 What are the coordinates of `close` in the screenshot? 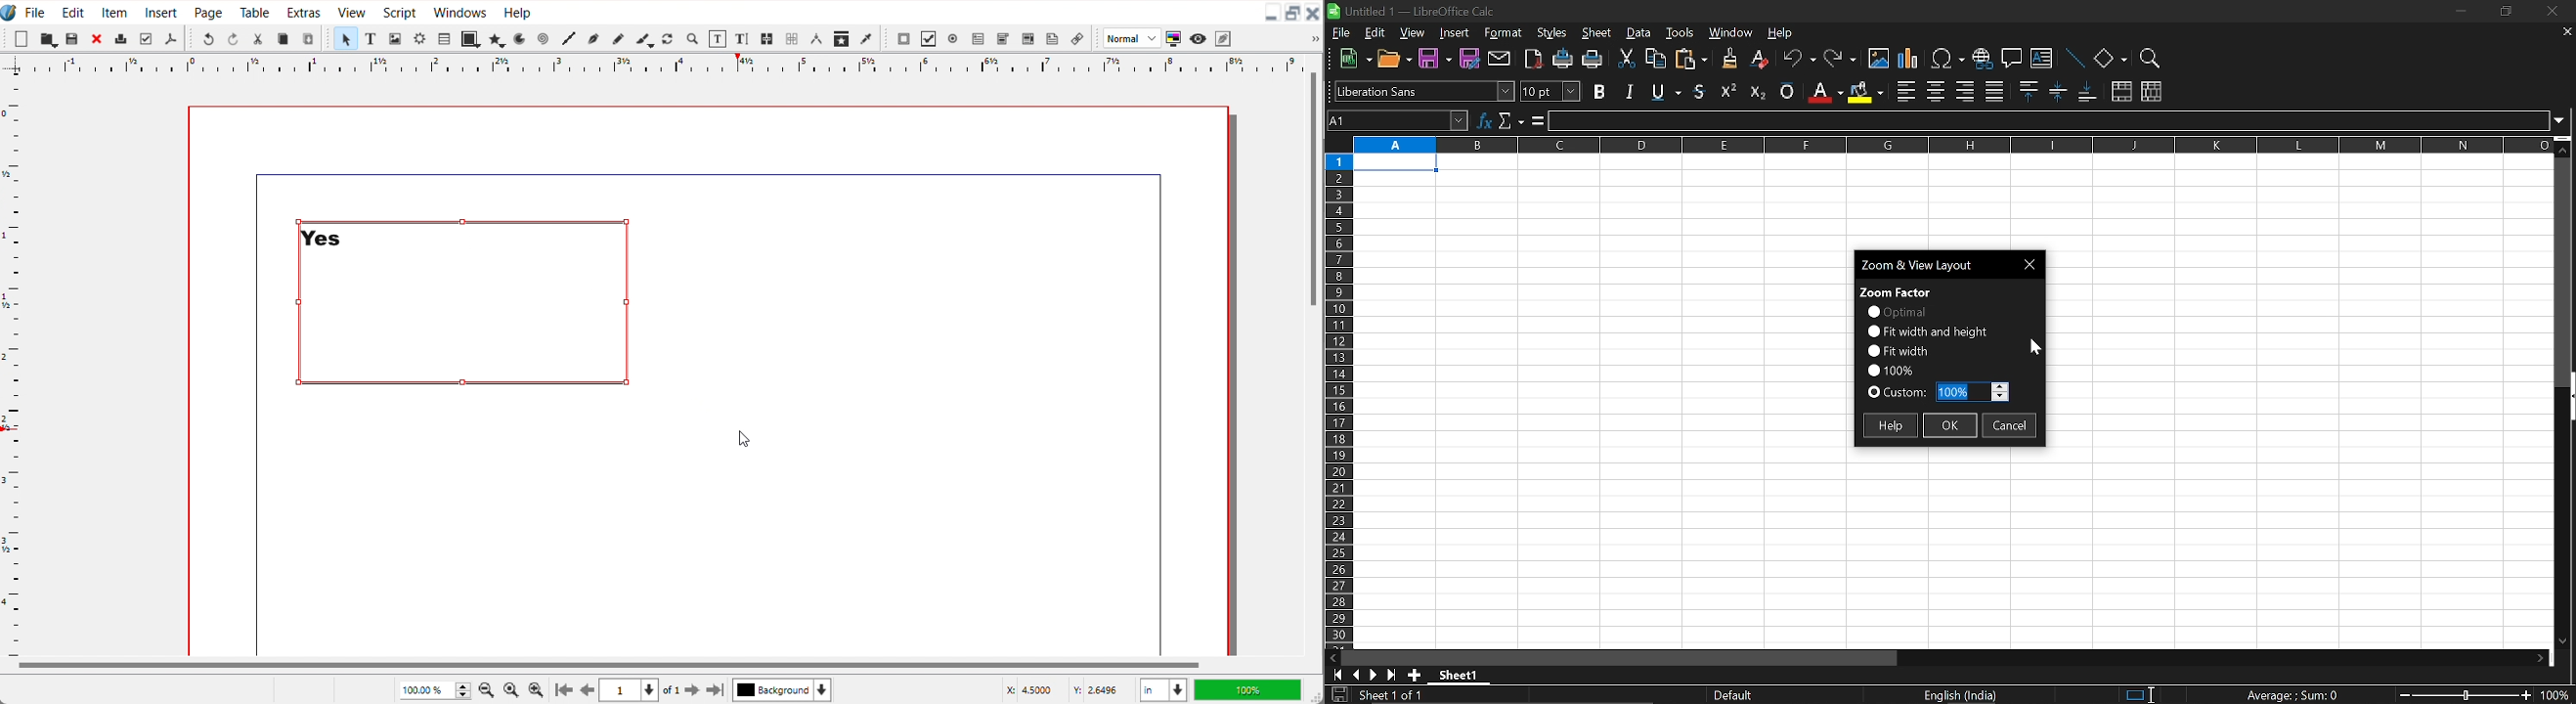 It's located at (2549, 13).